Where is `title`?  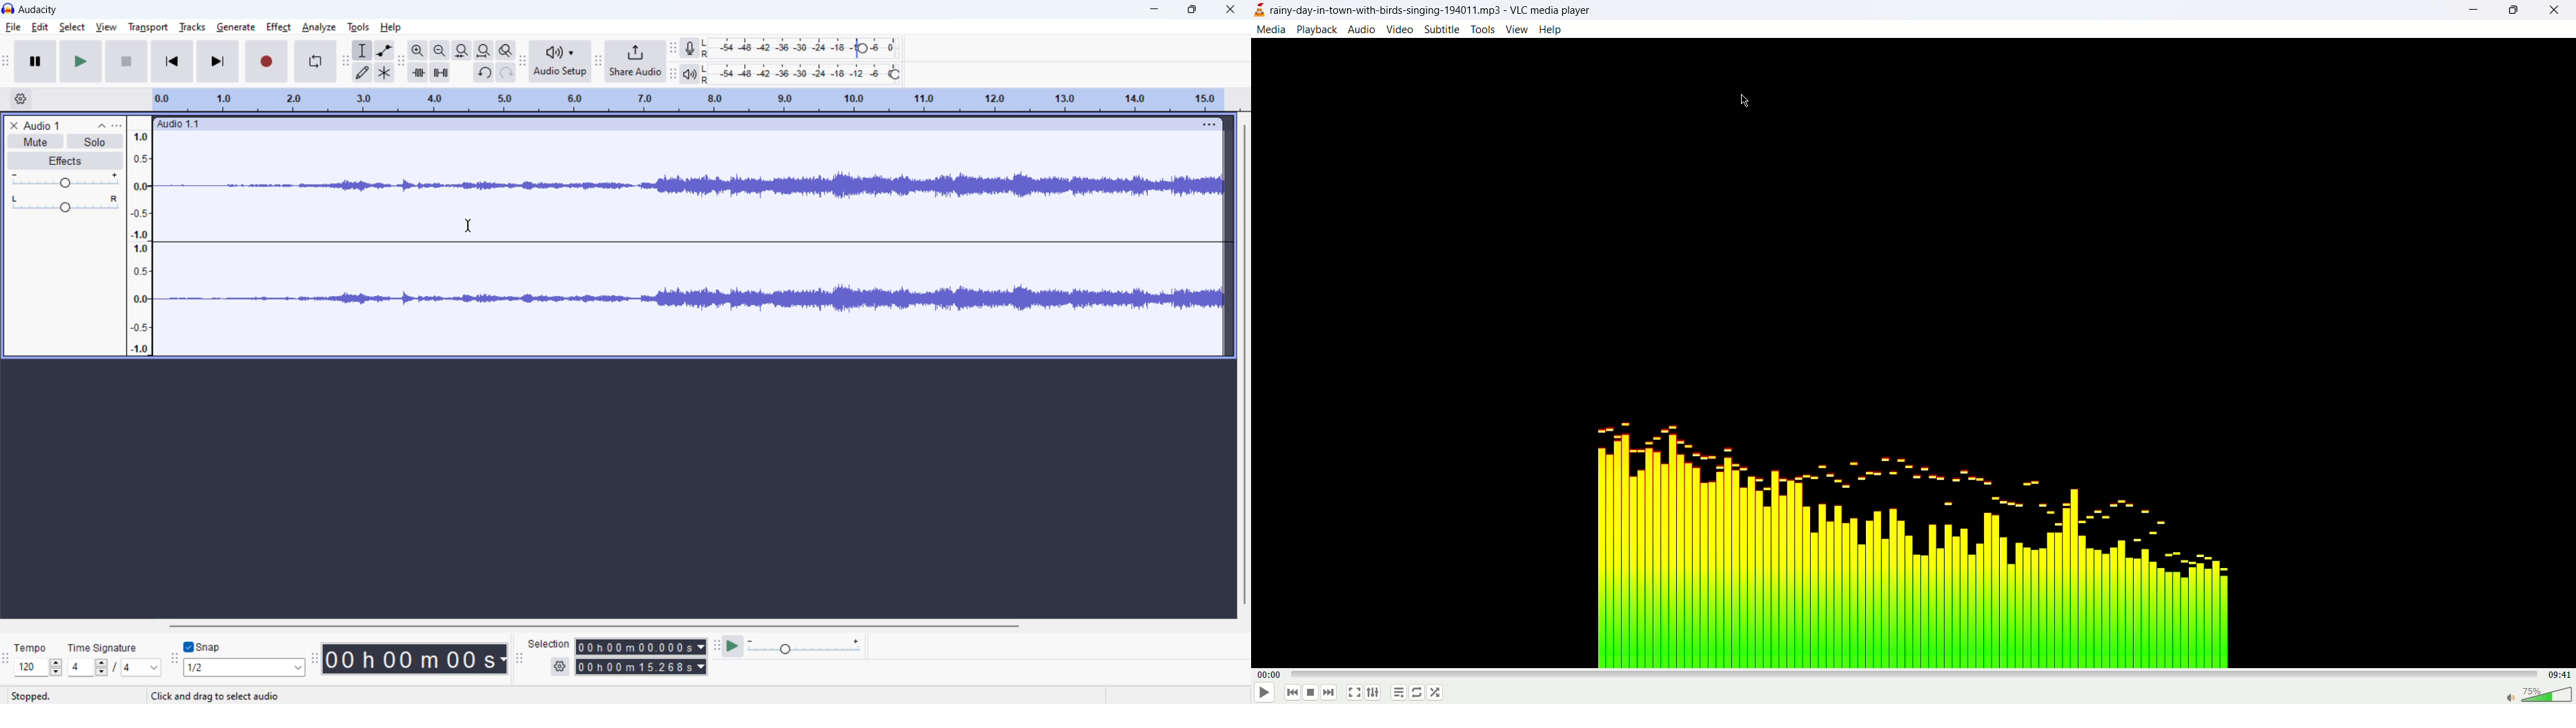
title is located at coordinates (40, 125).